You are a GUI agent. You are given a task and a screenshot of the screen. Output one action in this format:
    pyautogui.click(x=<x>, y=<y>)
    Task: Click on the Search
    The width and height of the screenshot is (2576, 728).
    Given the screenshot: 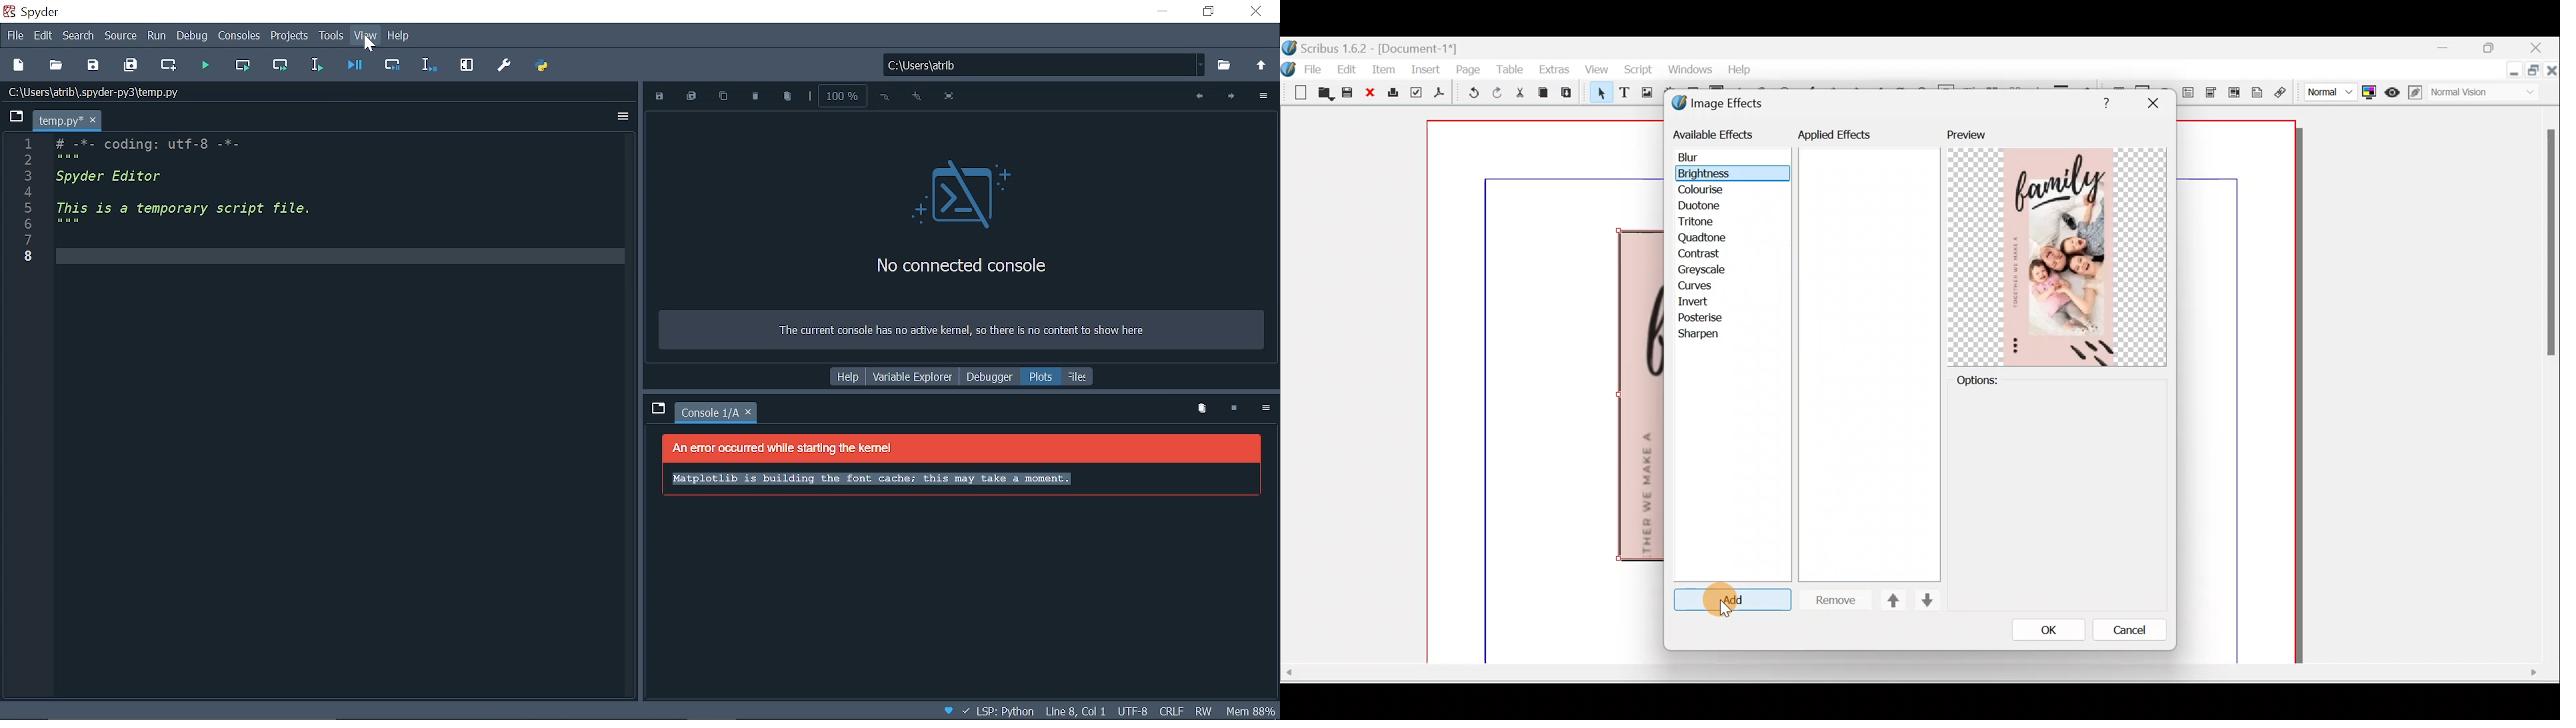 What is the action you would take?
    pyautogui.click(x=78, y=36)
    